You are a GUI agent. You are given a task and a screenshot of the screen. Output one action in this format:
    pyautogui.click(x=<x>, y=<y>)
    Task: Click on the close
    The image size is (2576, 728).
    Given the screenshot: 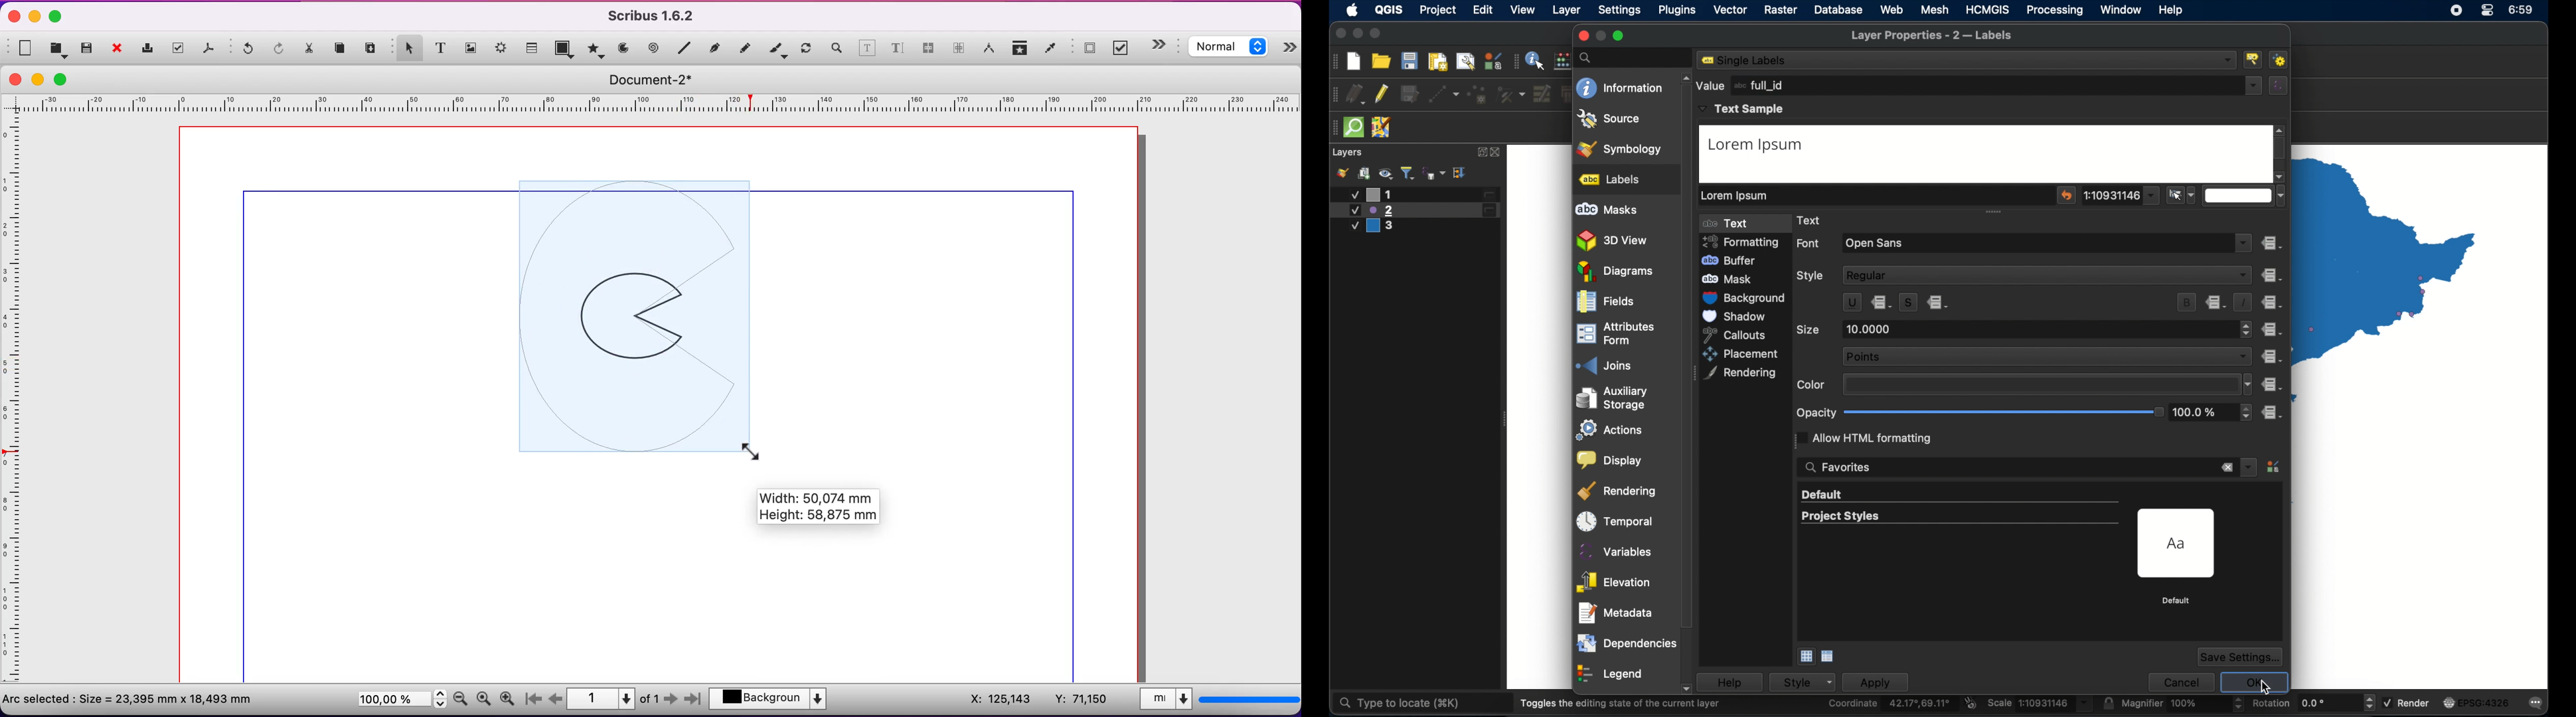 What is the action you would take?
    pyautogui.click(x=11, y=18)
    